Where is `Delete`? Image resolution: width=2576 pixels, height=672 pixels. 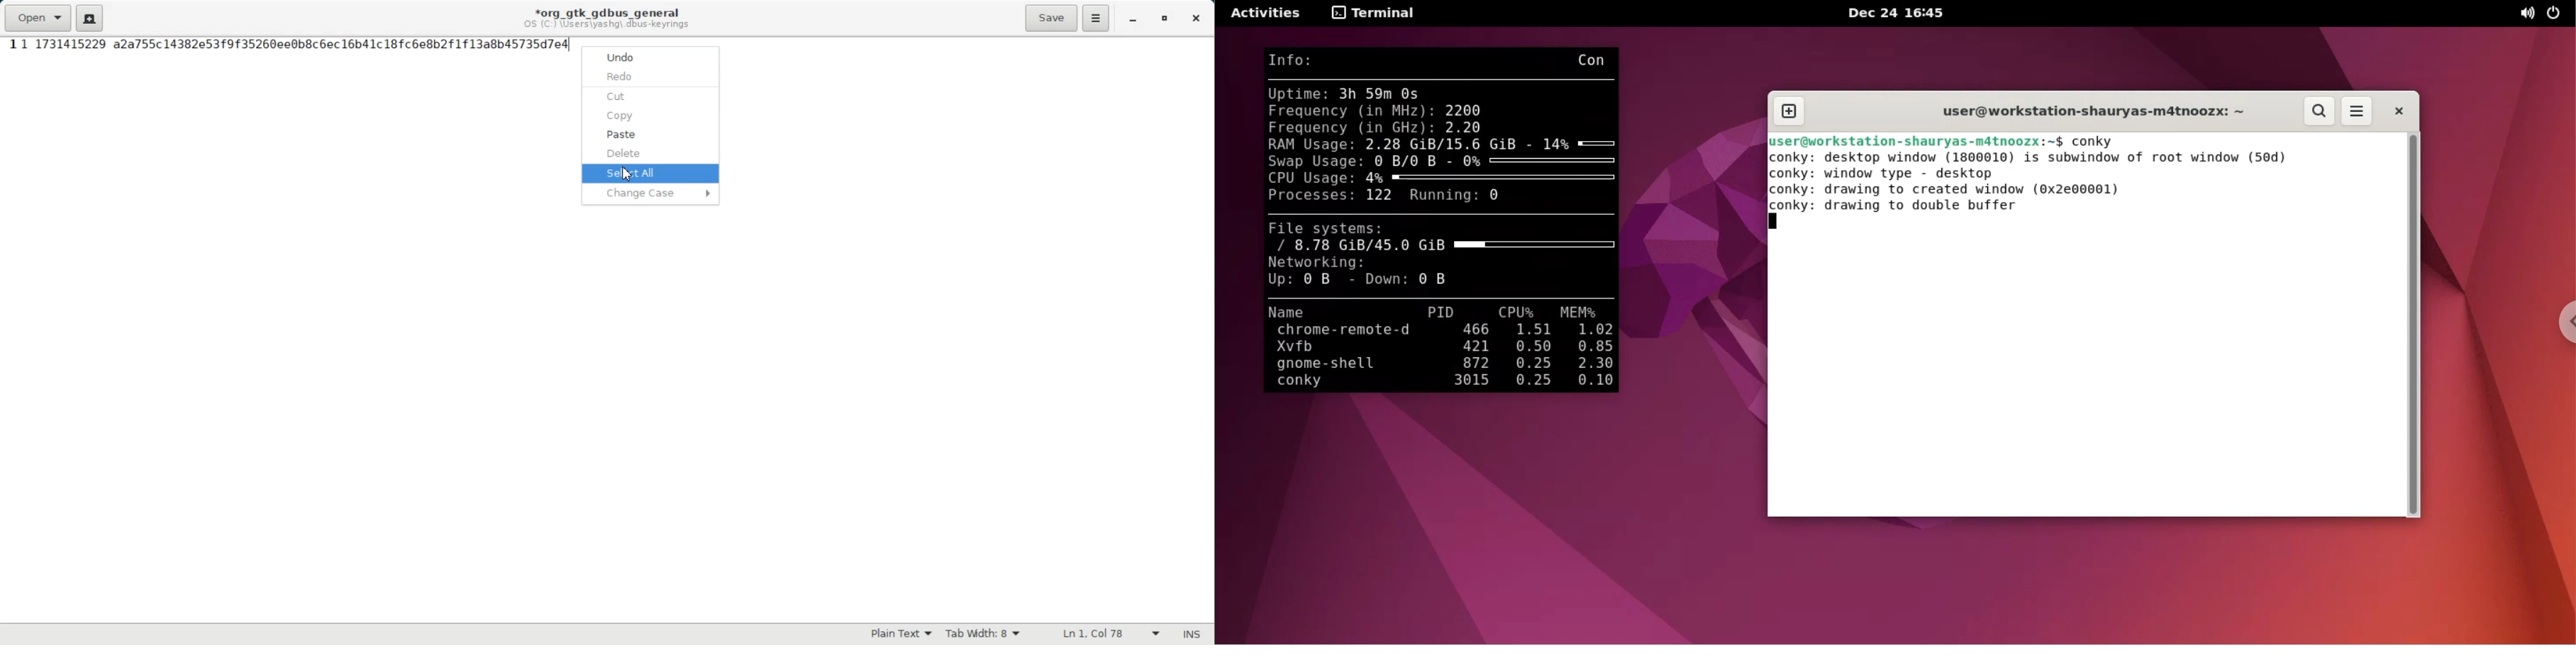
Delete is located at coordinates (650, 152).